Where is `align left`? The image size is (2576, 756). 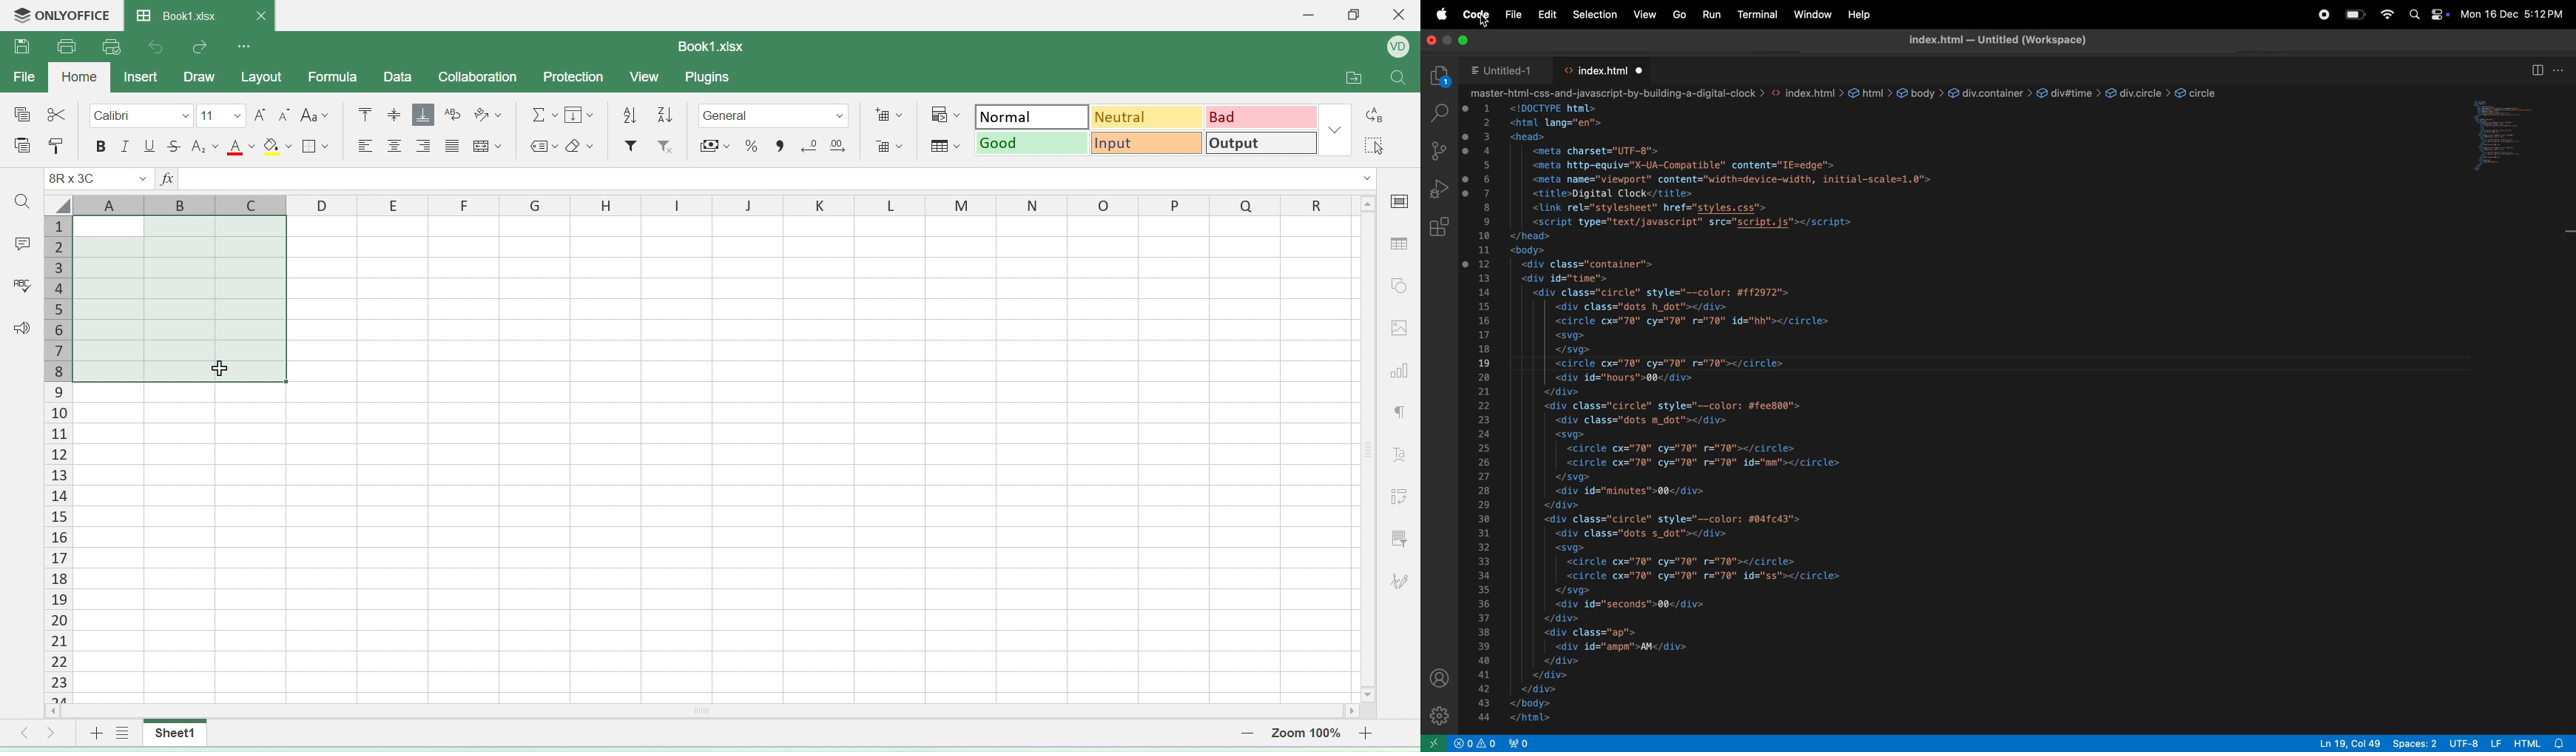 align left is located at coordinates (363, 147).